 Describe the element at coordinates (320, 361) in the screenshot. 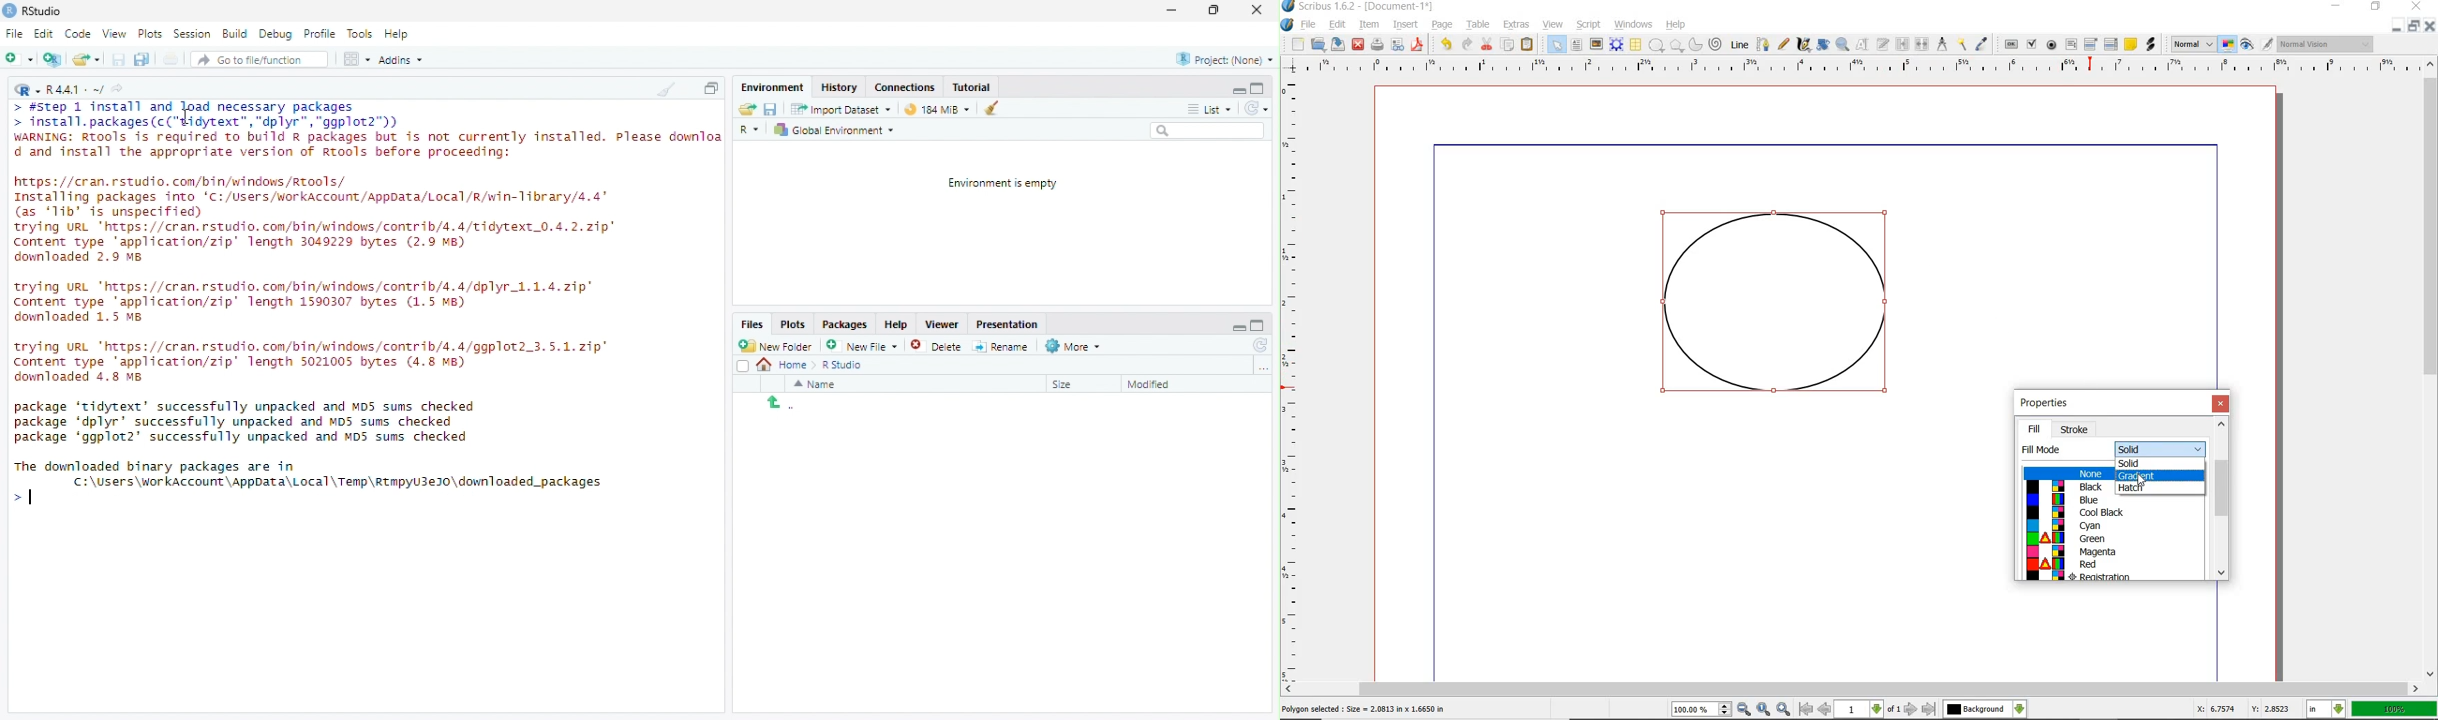

I see `trying URL "https://cran.rstudio. com/bin/windows/contrib/4.4/ggplot2_3.5.1.21p"
content type ‘application/zip’ length 5021005 bytes (4.8 v8)
downloaded 4.8 MB` at that location.